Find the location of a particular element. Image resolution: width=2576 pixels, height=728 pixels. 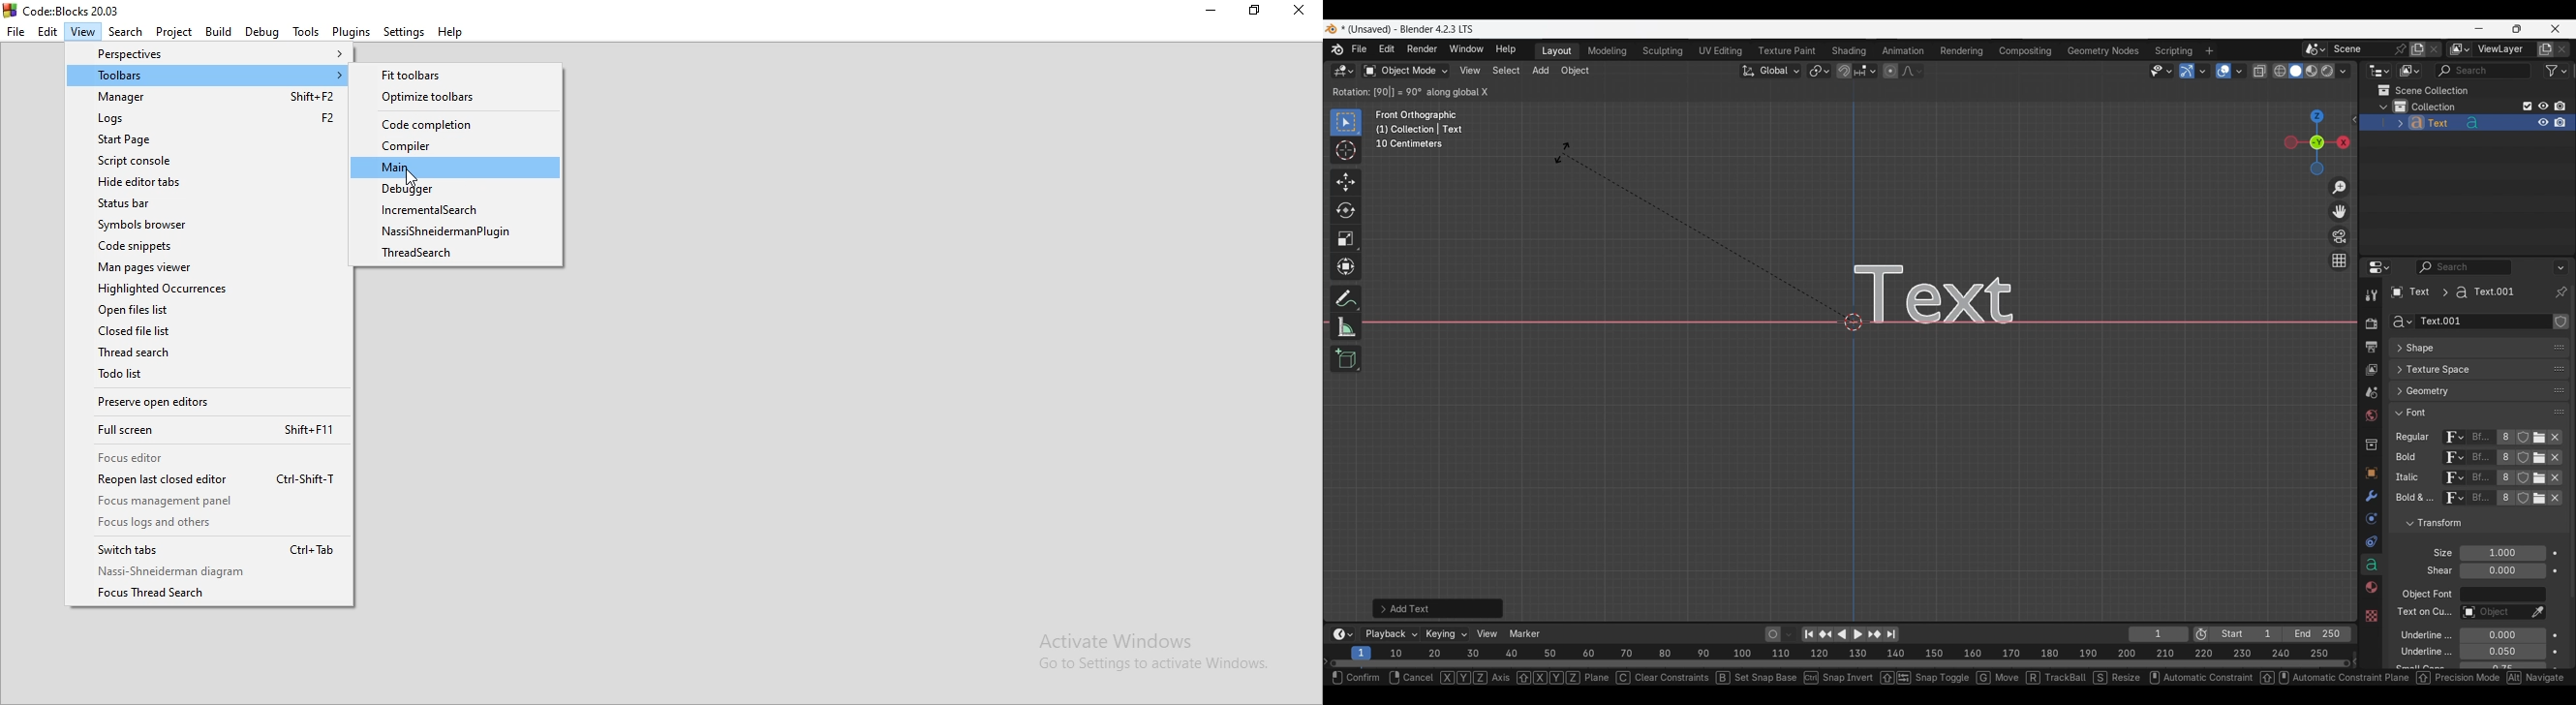

File menu is located at coordinates (1360, 50).